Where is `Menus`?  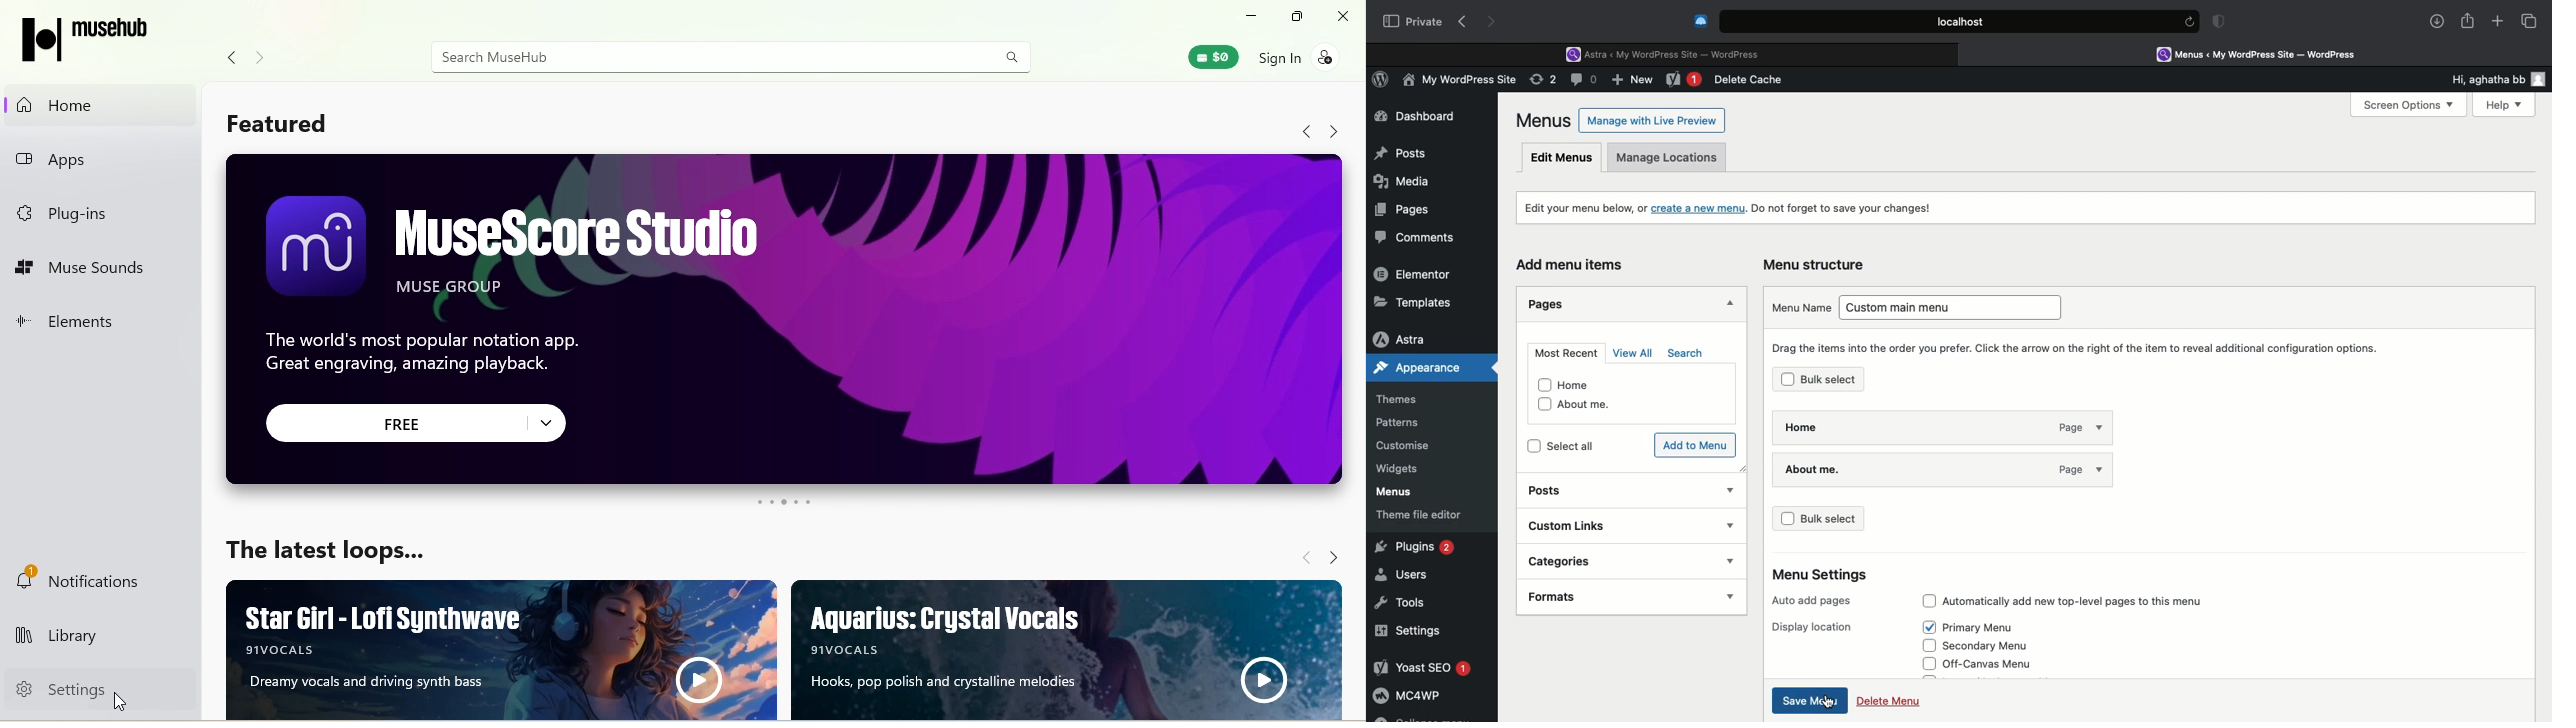
Menus is located at coordinates (1545, 120).